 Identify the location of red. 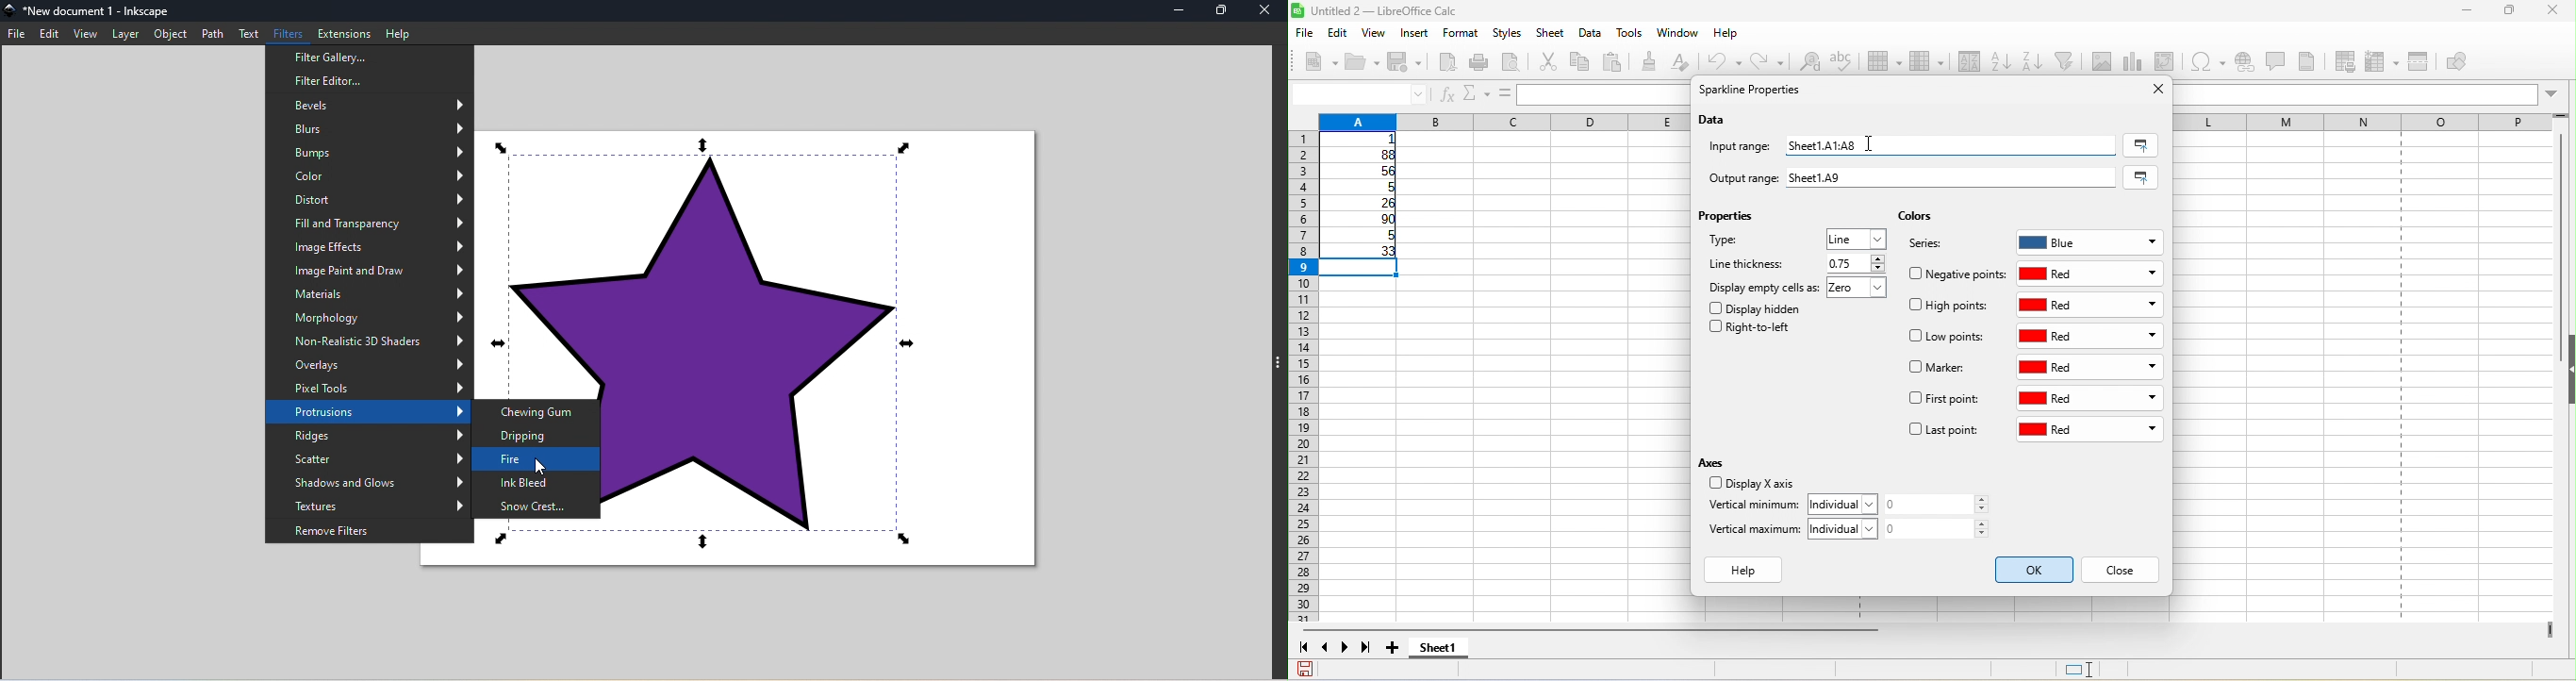
(2089, 431).